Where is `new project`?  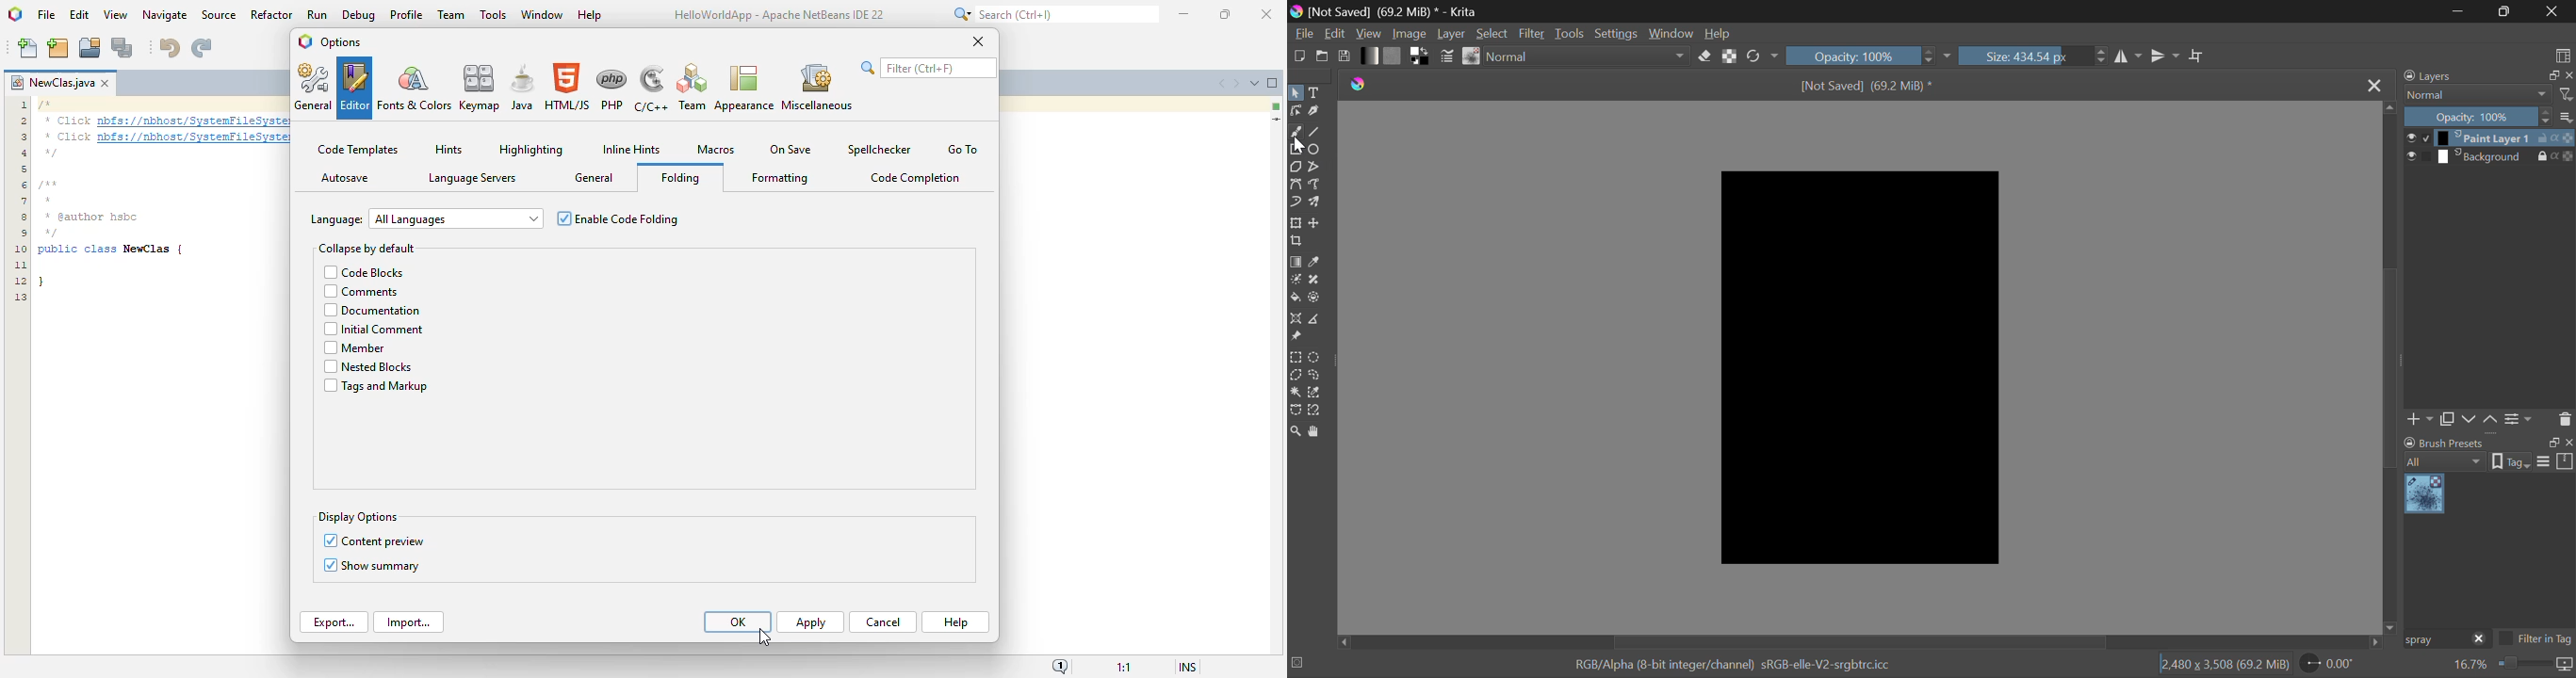
new project is located at coordinates (58, 47).